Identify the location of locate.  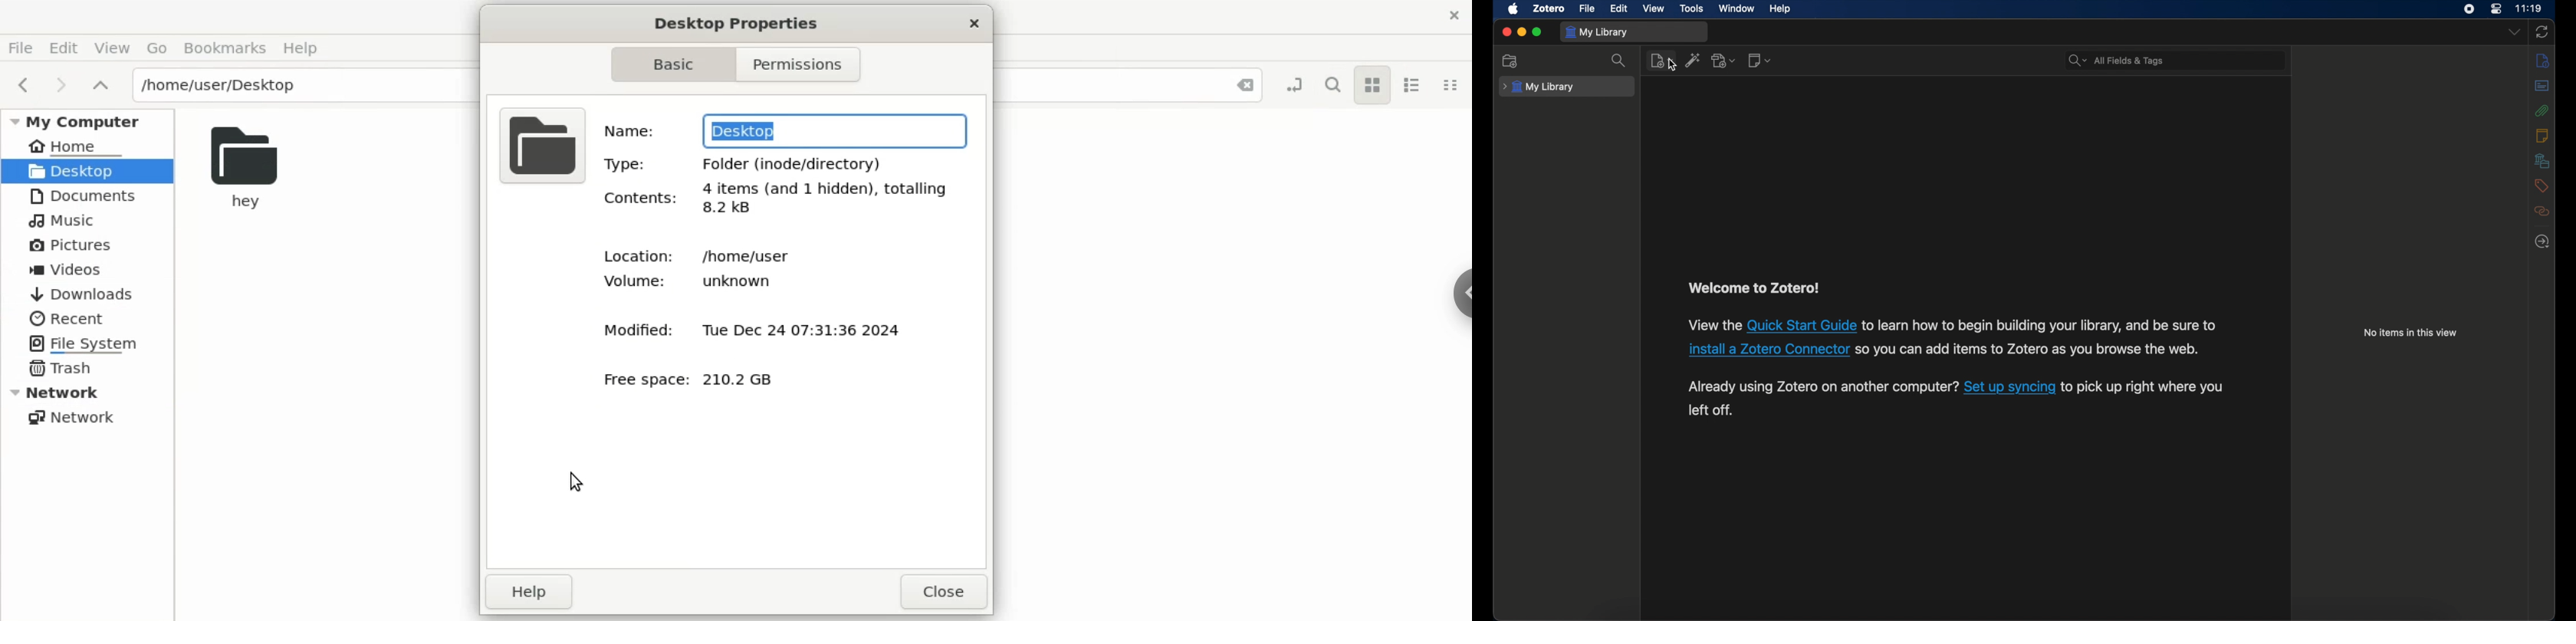
(2542, 241).